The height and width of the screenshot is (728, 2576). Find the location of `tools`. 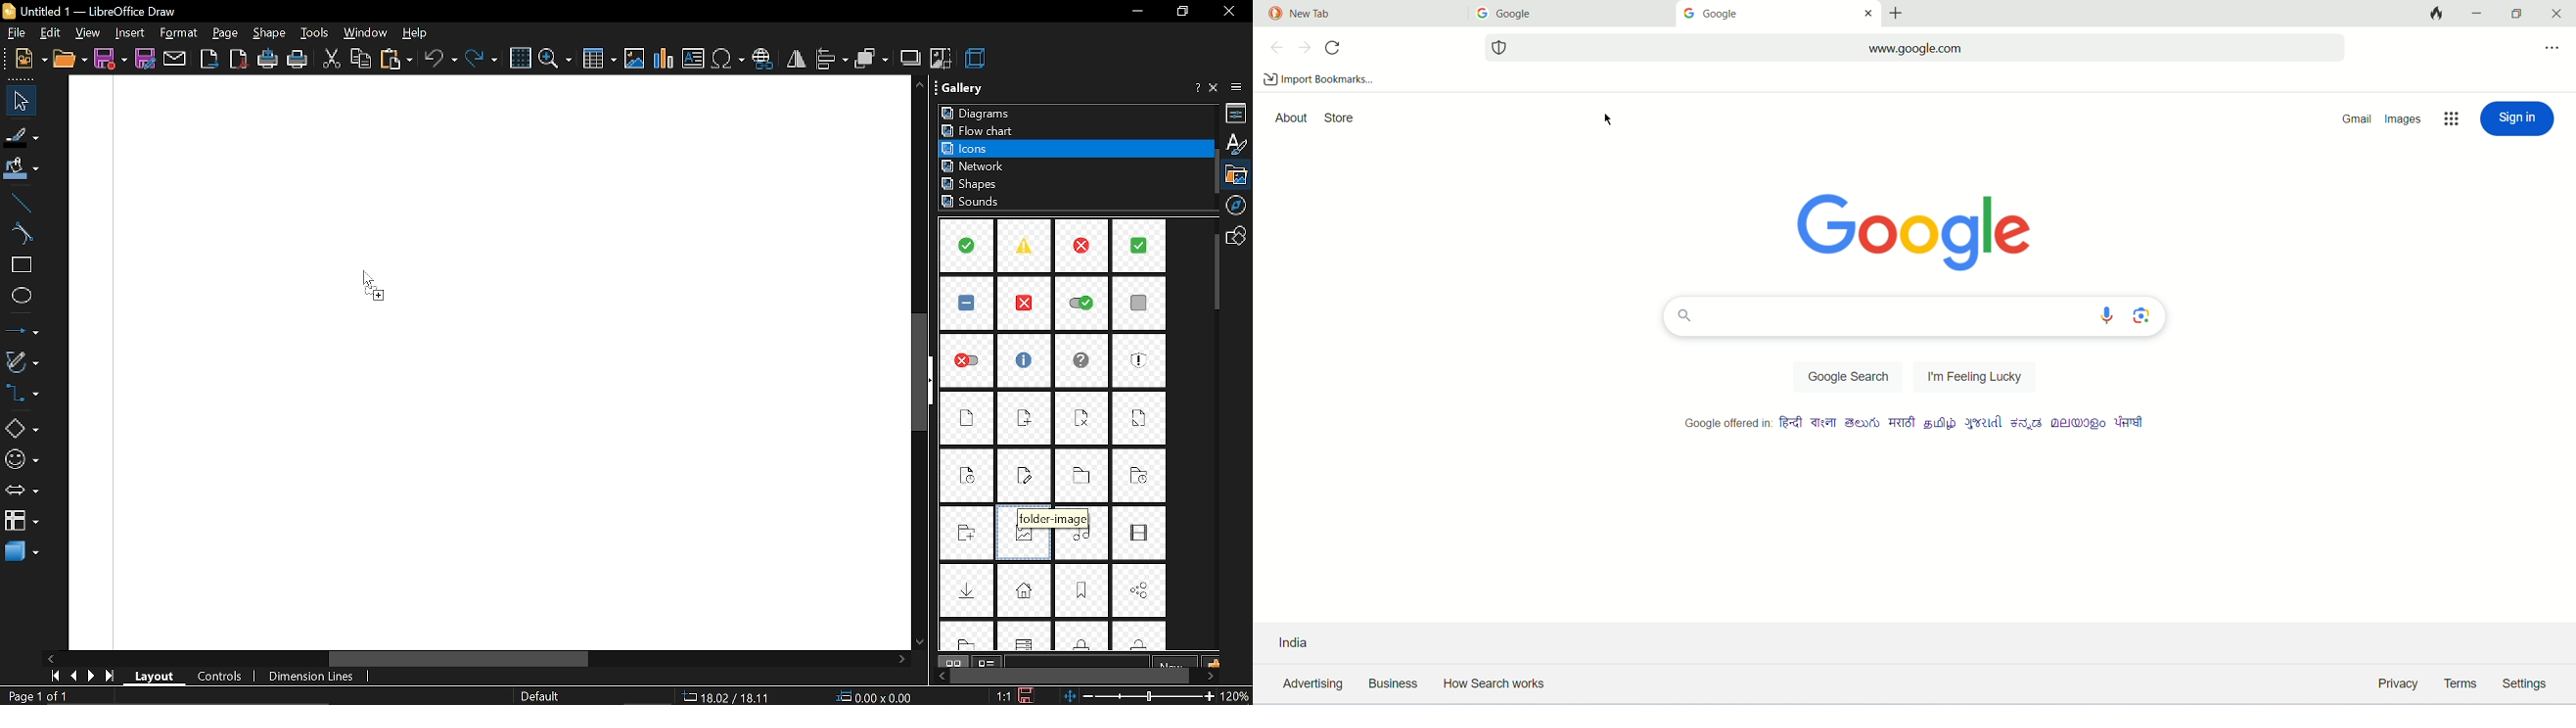

tools is located at coordinates (315, 33).